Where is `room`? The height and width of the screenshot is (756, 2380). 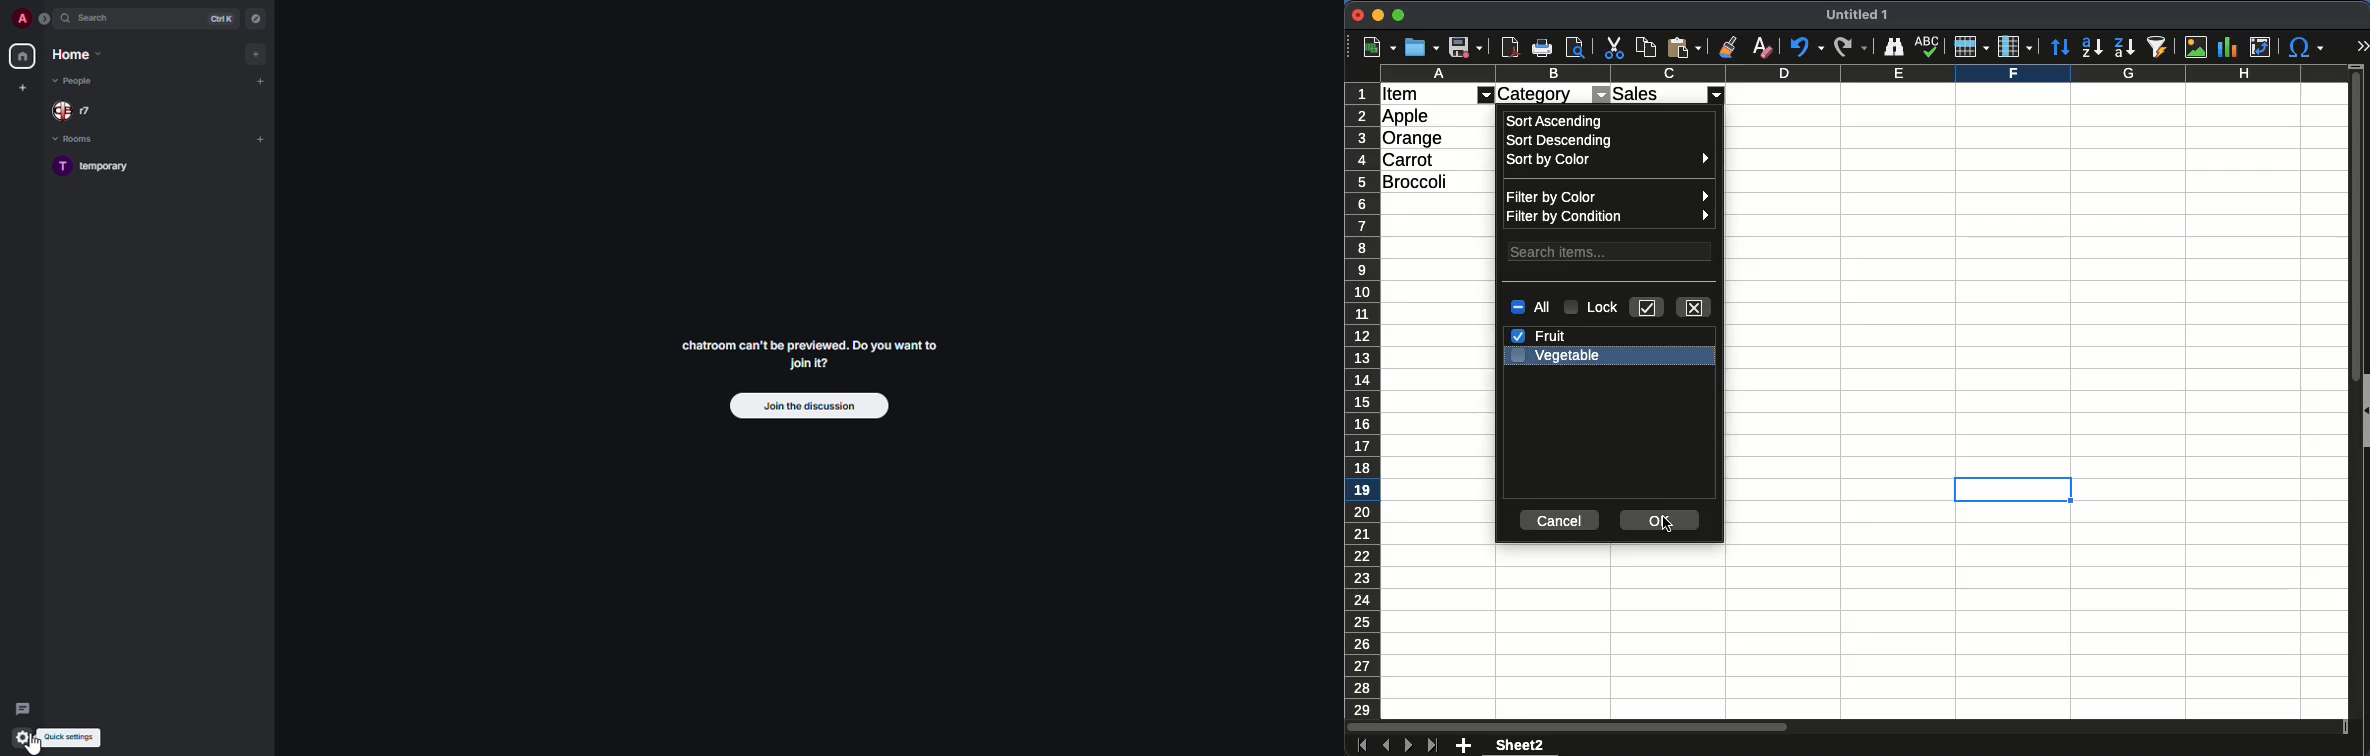
room is located at coordinates (98, 167).